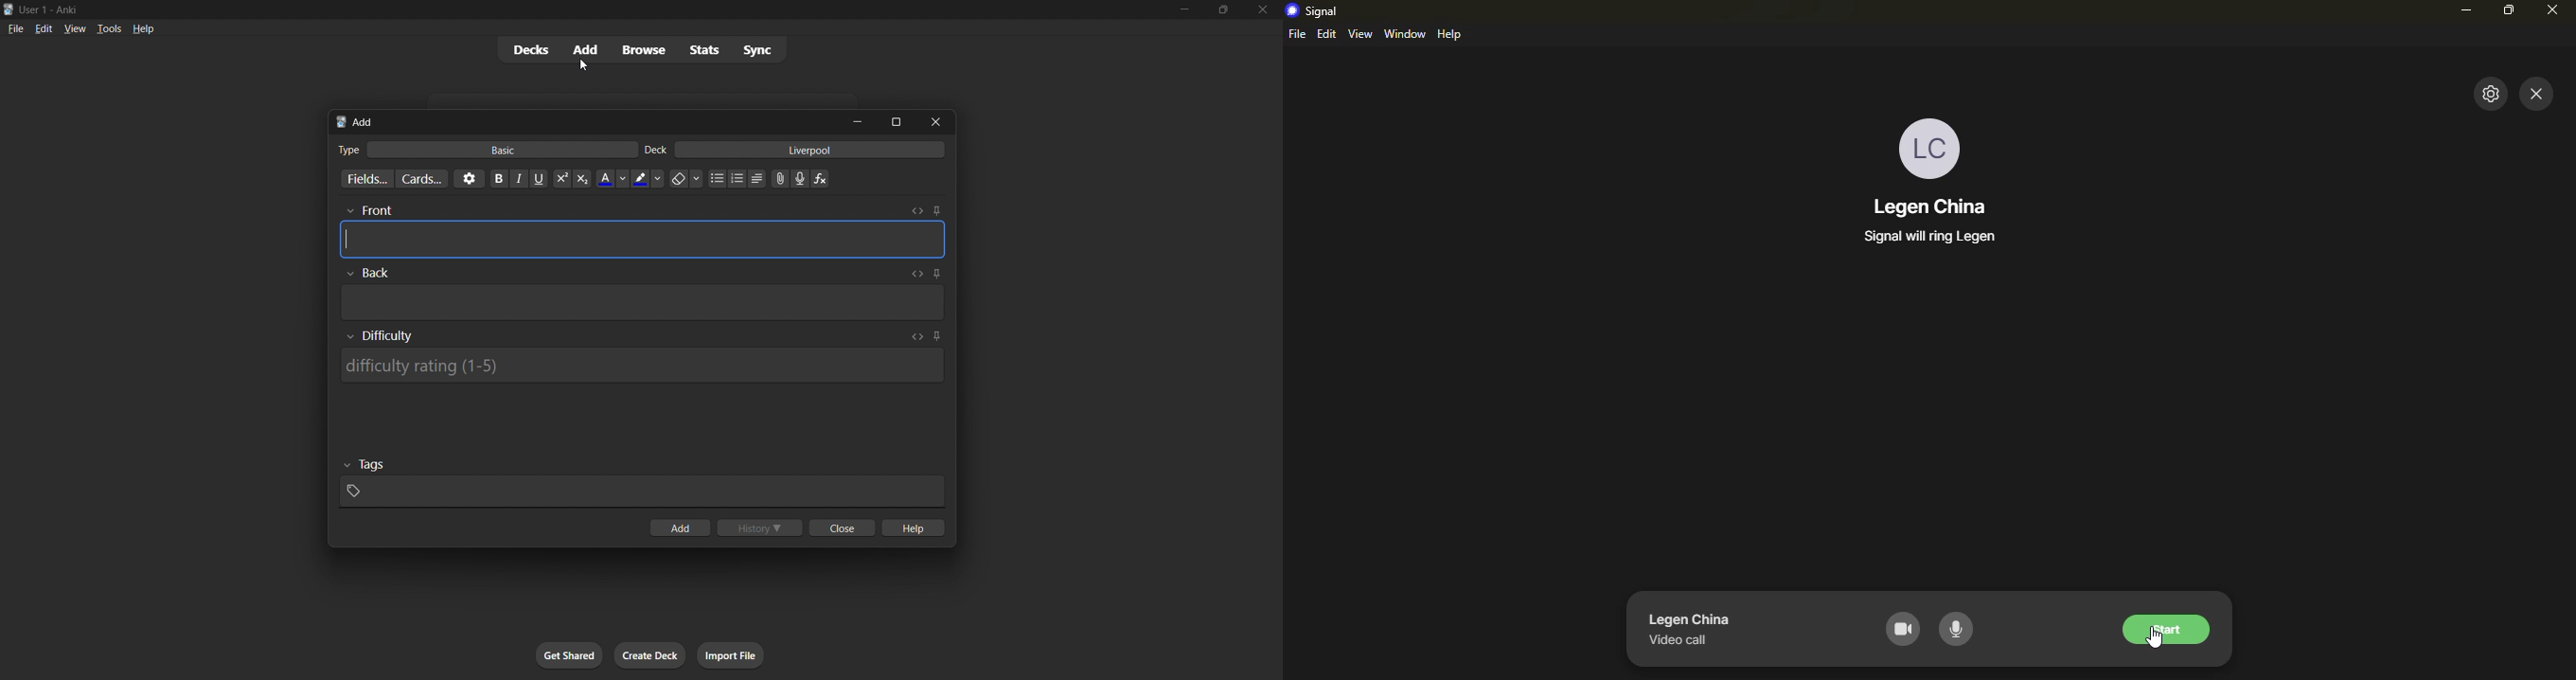  I want to click on card tags input box, so click(642, 479).